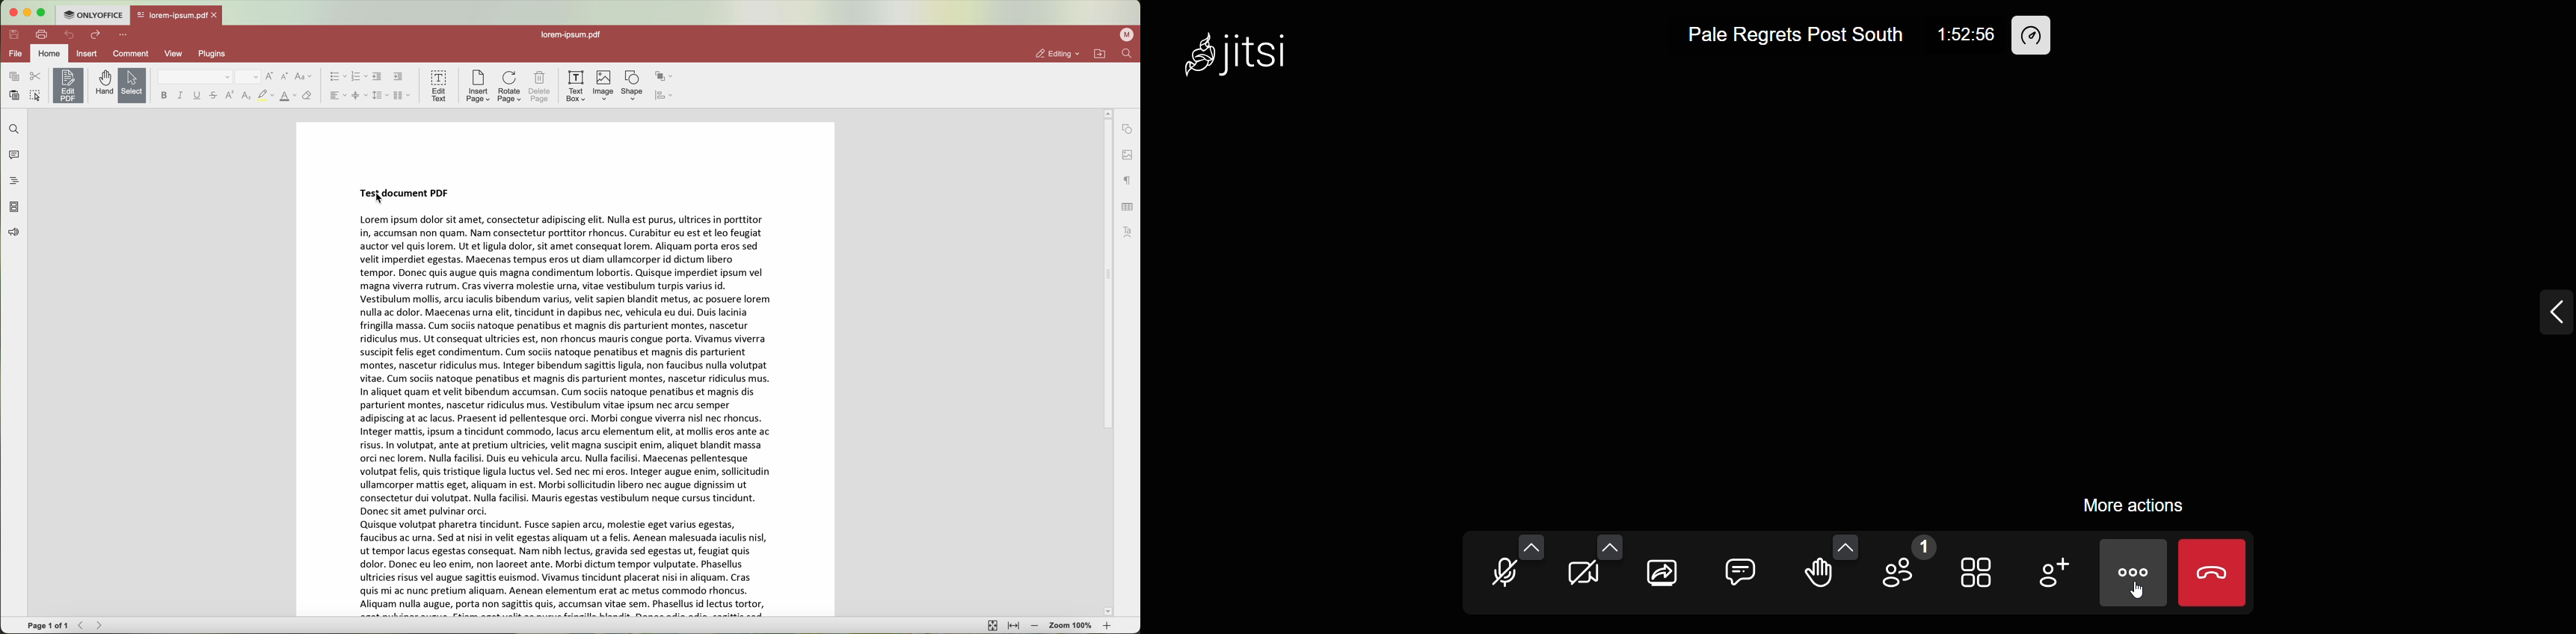  What do you see at coordinates (45, 626) in the screenshot?
I see `page 1 of 1` at bounding box center [45, 626].